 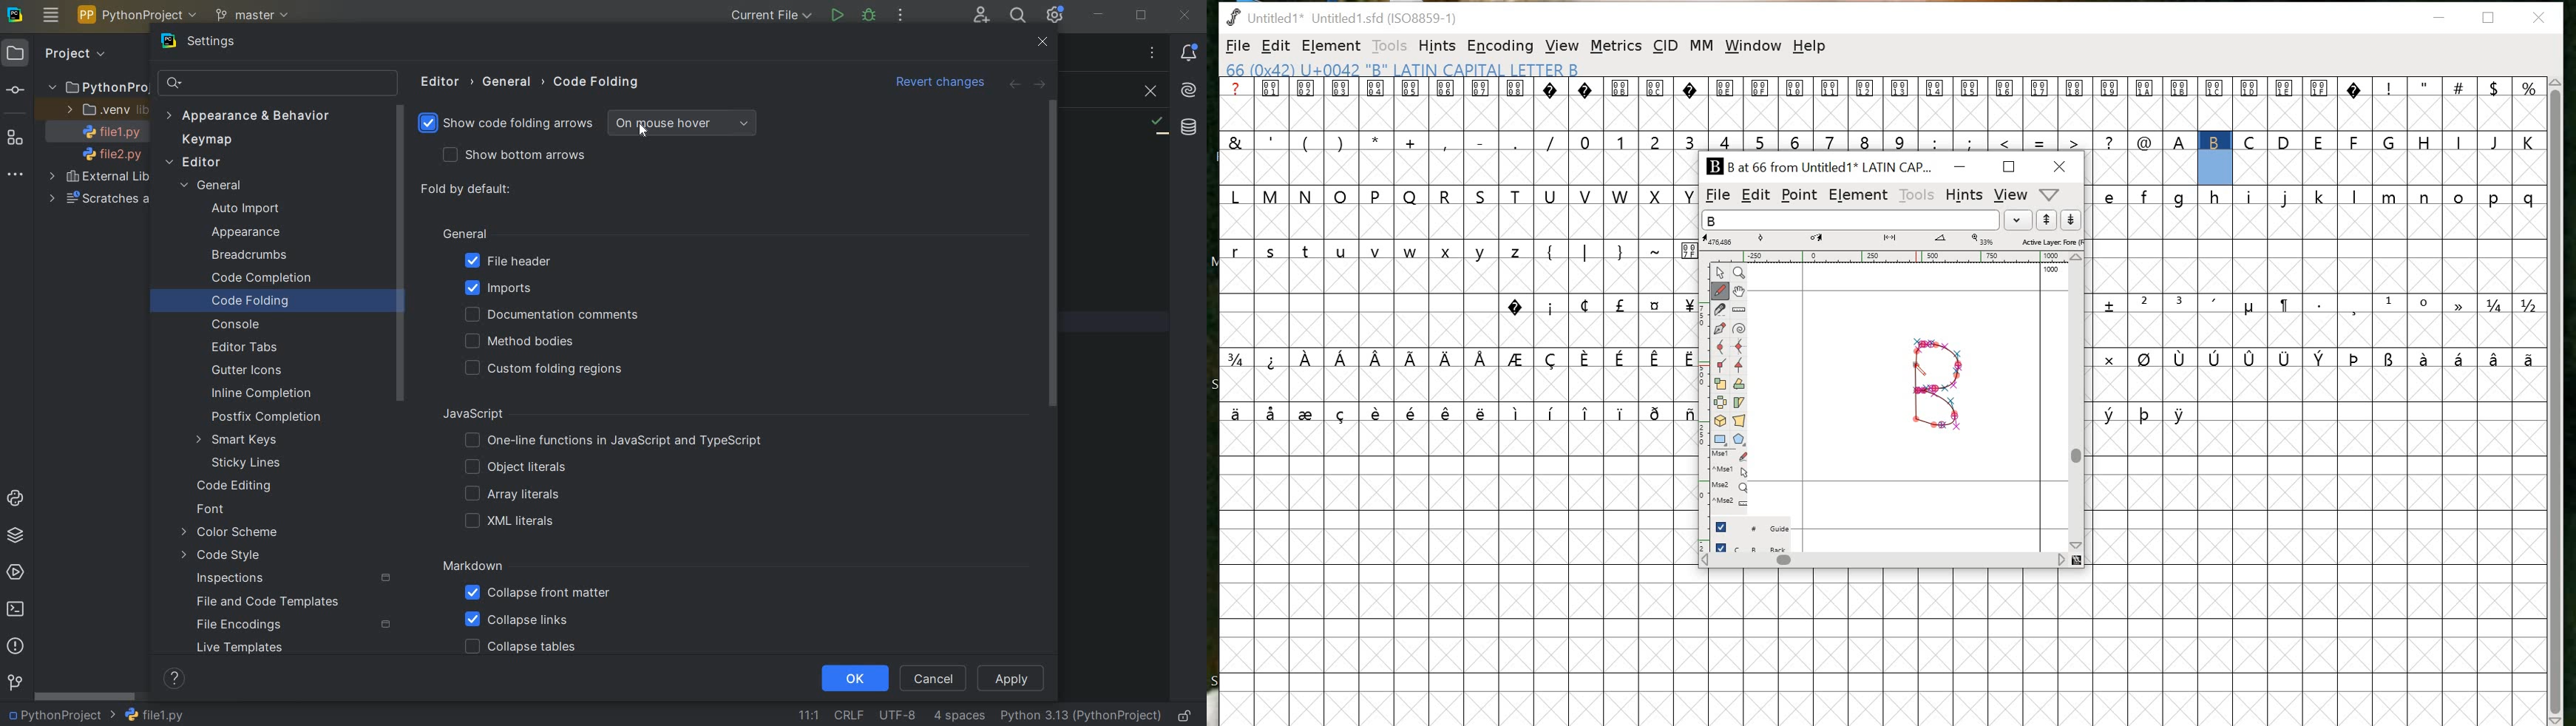 I want to click on FILE, so click(x=1714, y=195).